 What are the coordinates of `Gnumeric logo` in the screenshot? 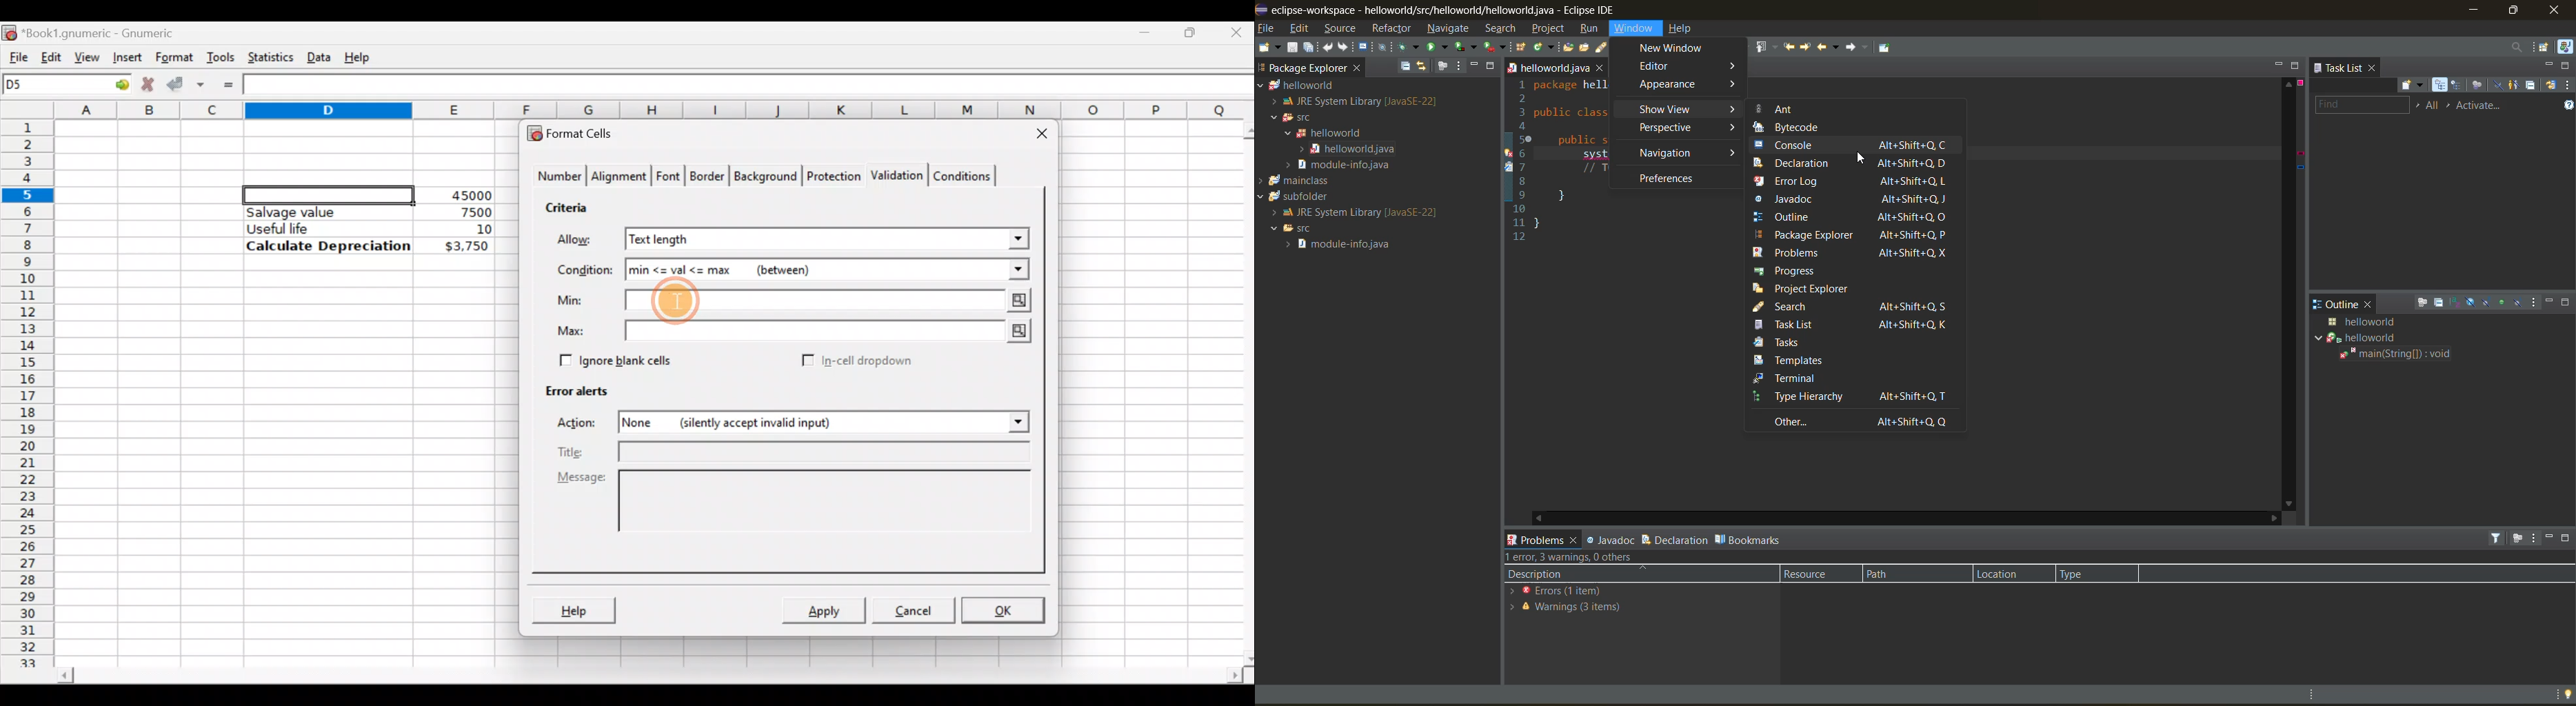 It's located at (9, 31).